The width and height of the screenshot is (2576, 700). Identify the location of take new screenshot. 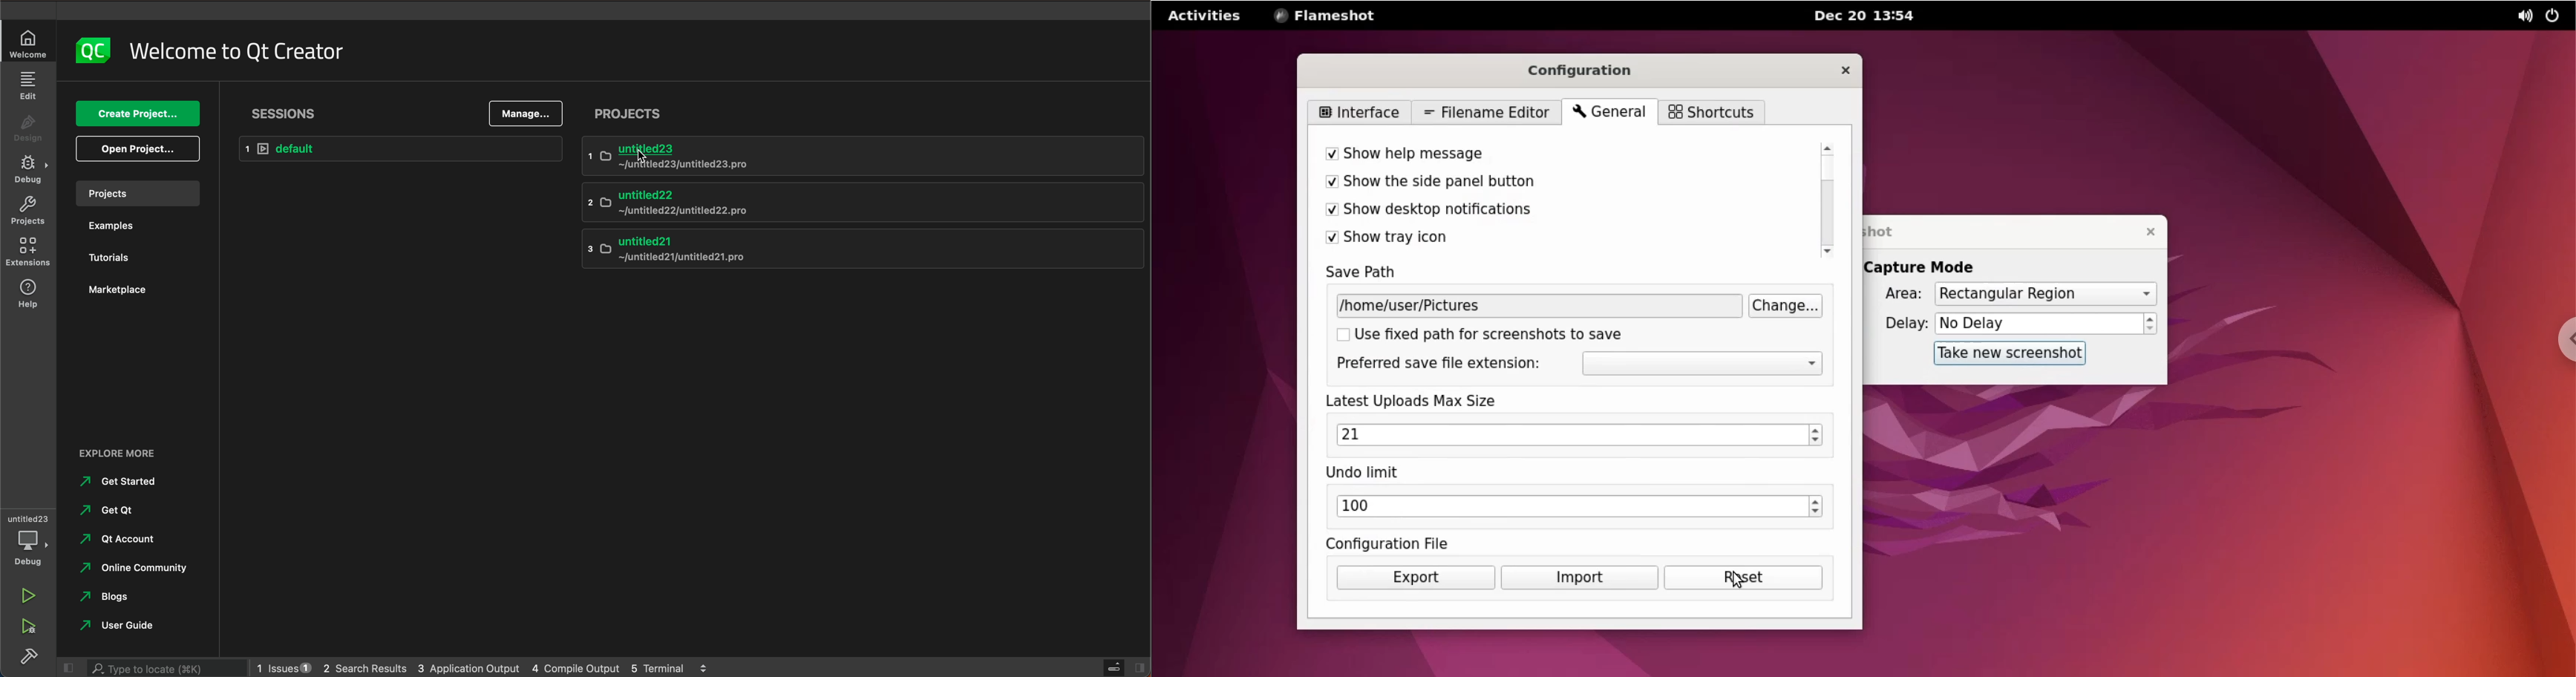
(2007, 354).